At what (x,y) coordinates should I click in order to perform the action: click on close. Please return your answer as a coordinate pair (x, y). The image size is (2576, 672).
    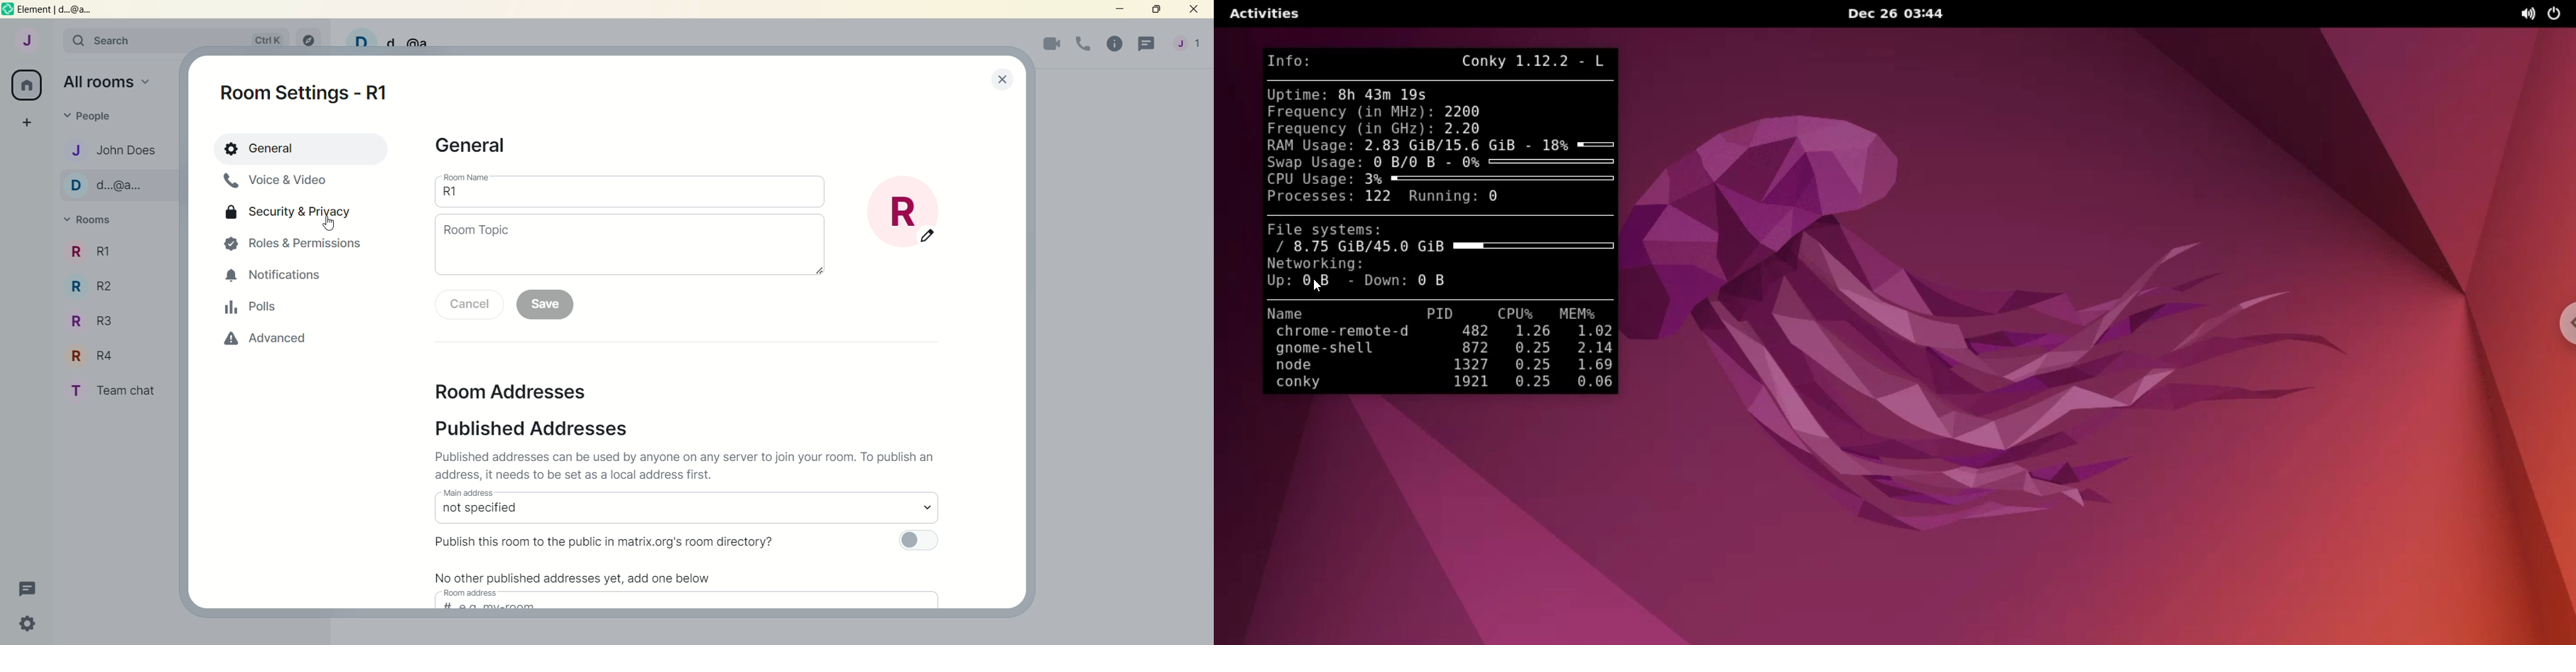
    Looking at the image, I should click on (989, 81).